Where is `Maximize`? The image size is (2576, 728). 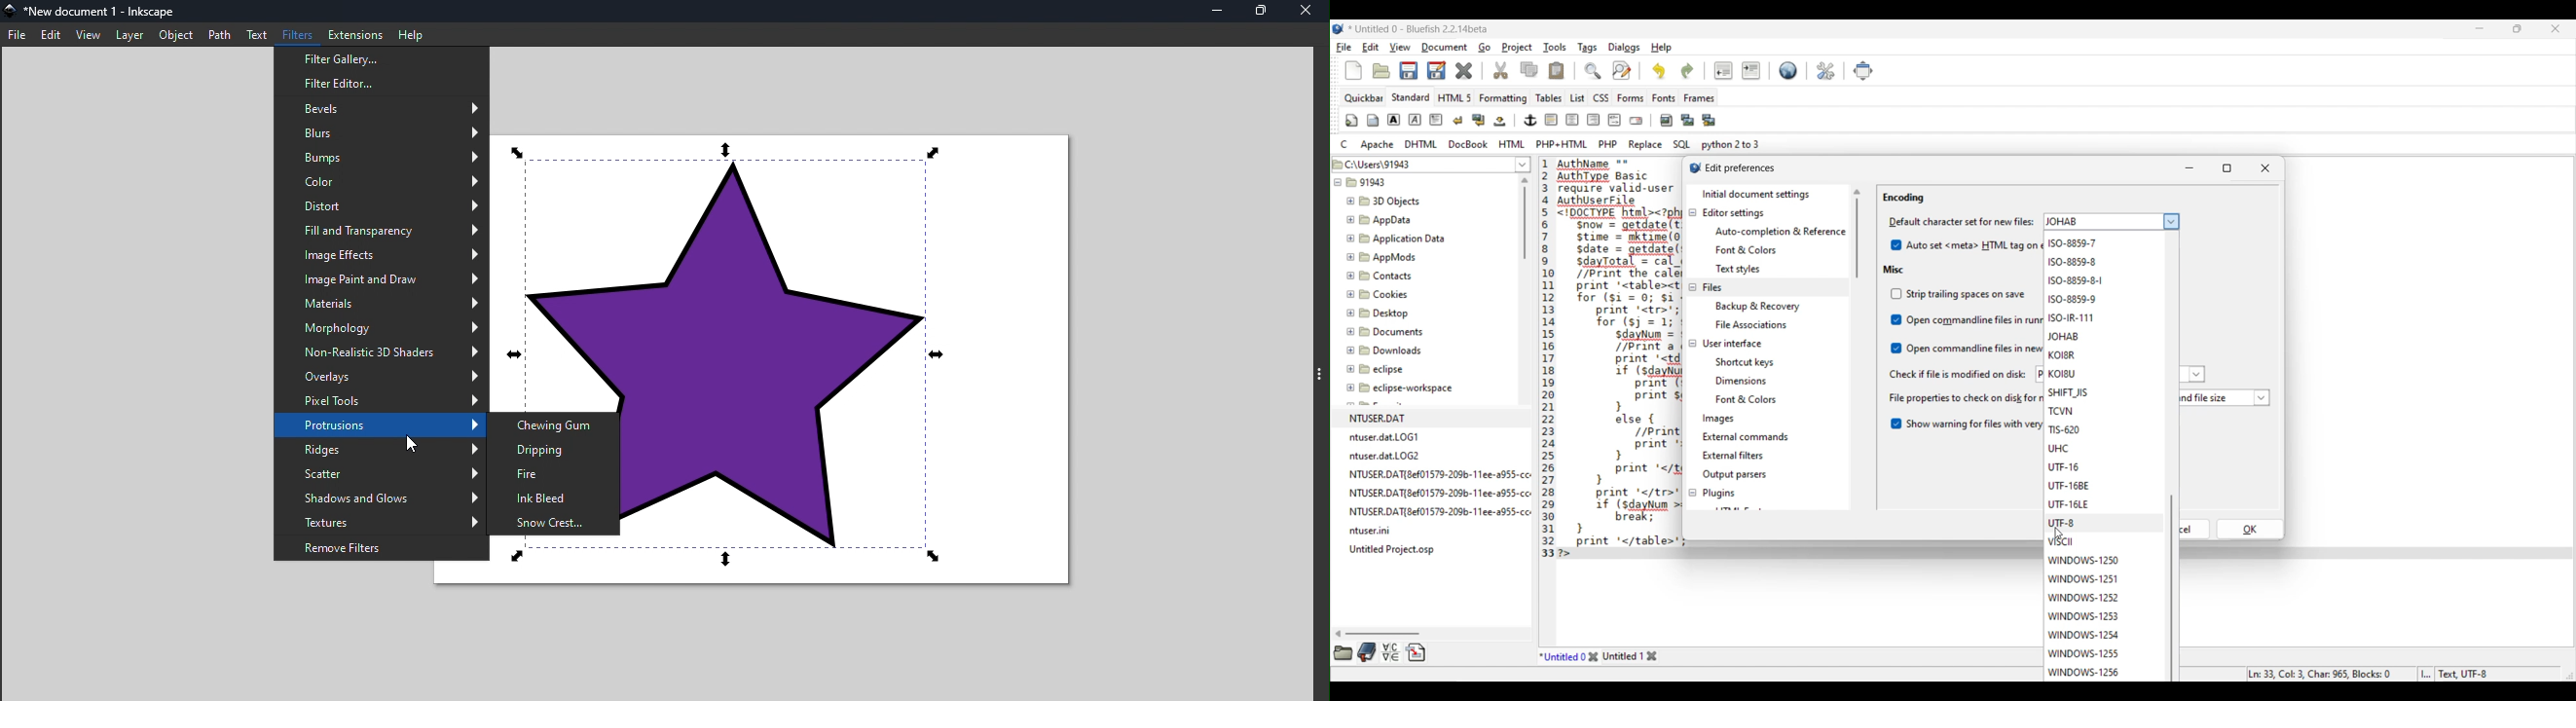
Maximize is located at coordinates (2230, 169).